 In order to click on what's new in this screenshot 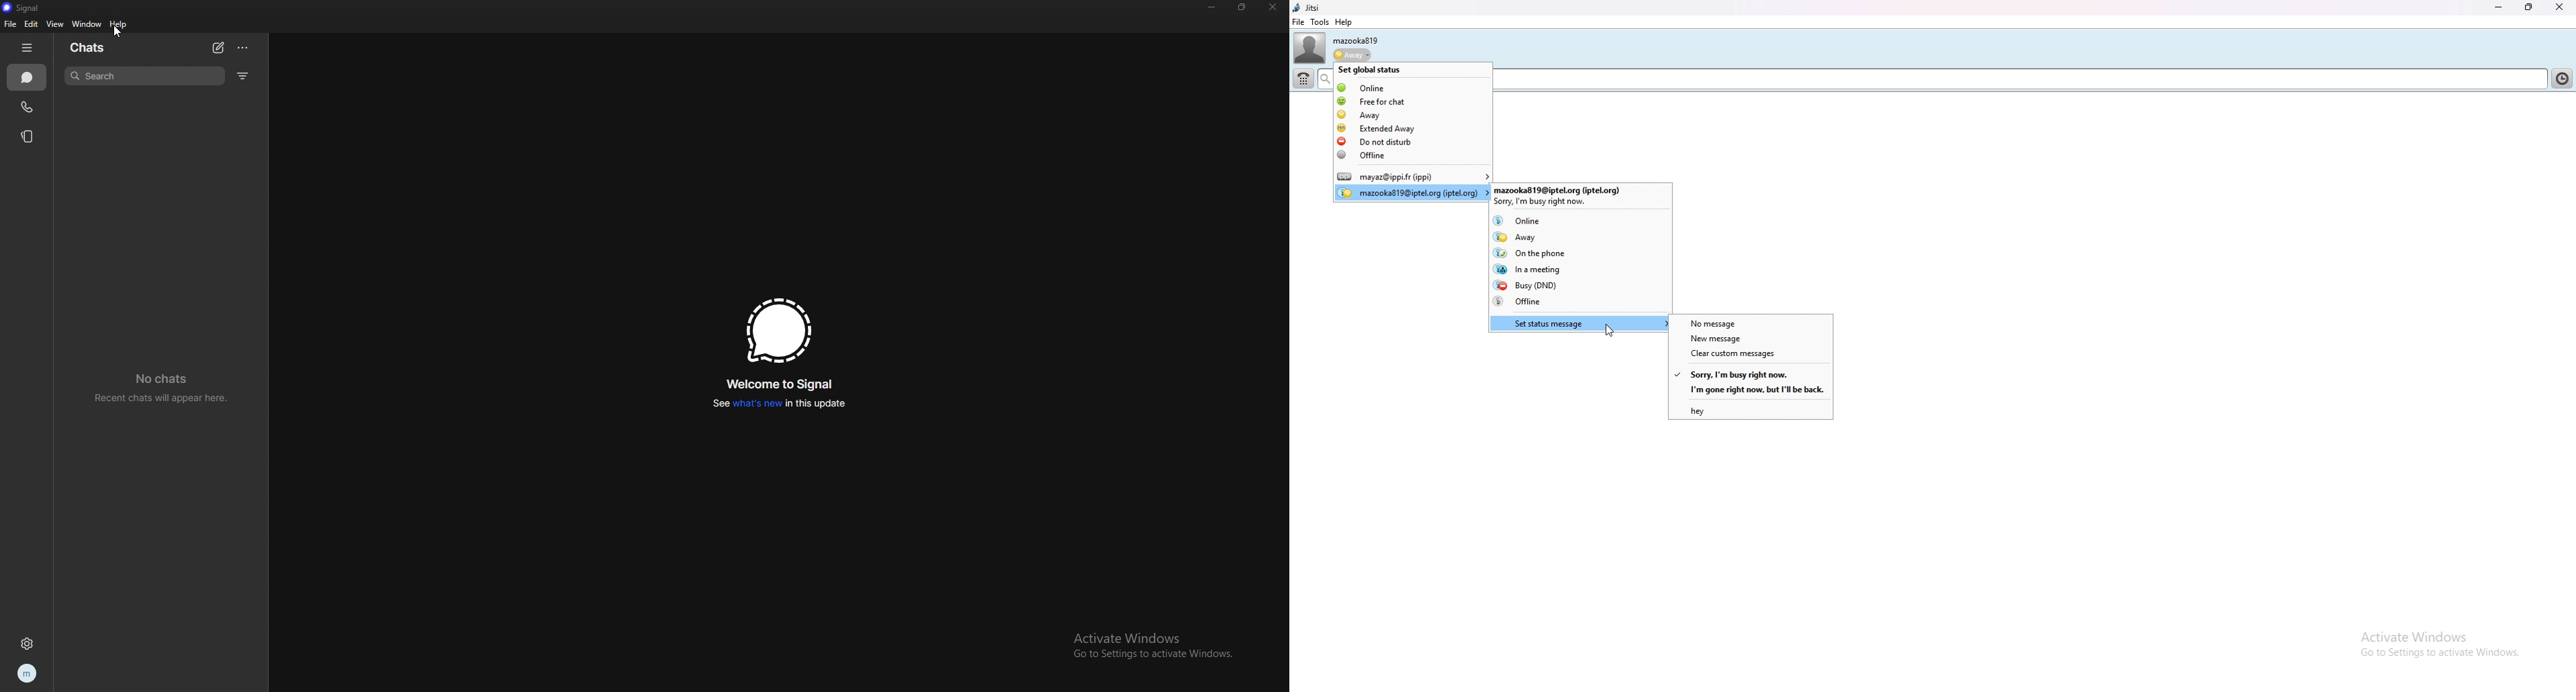, I will do `click(757, 404)`.